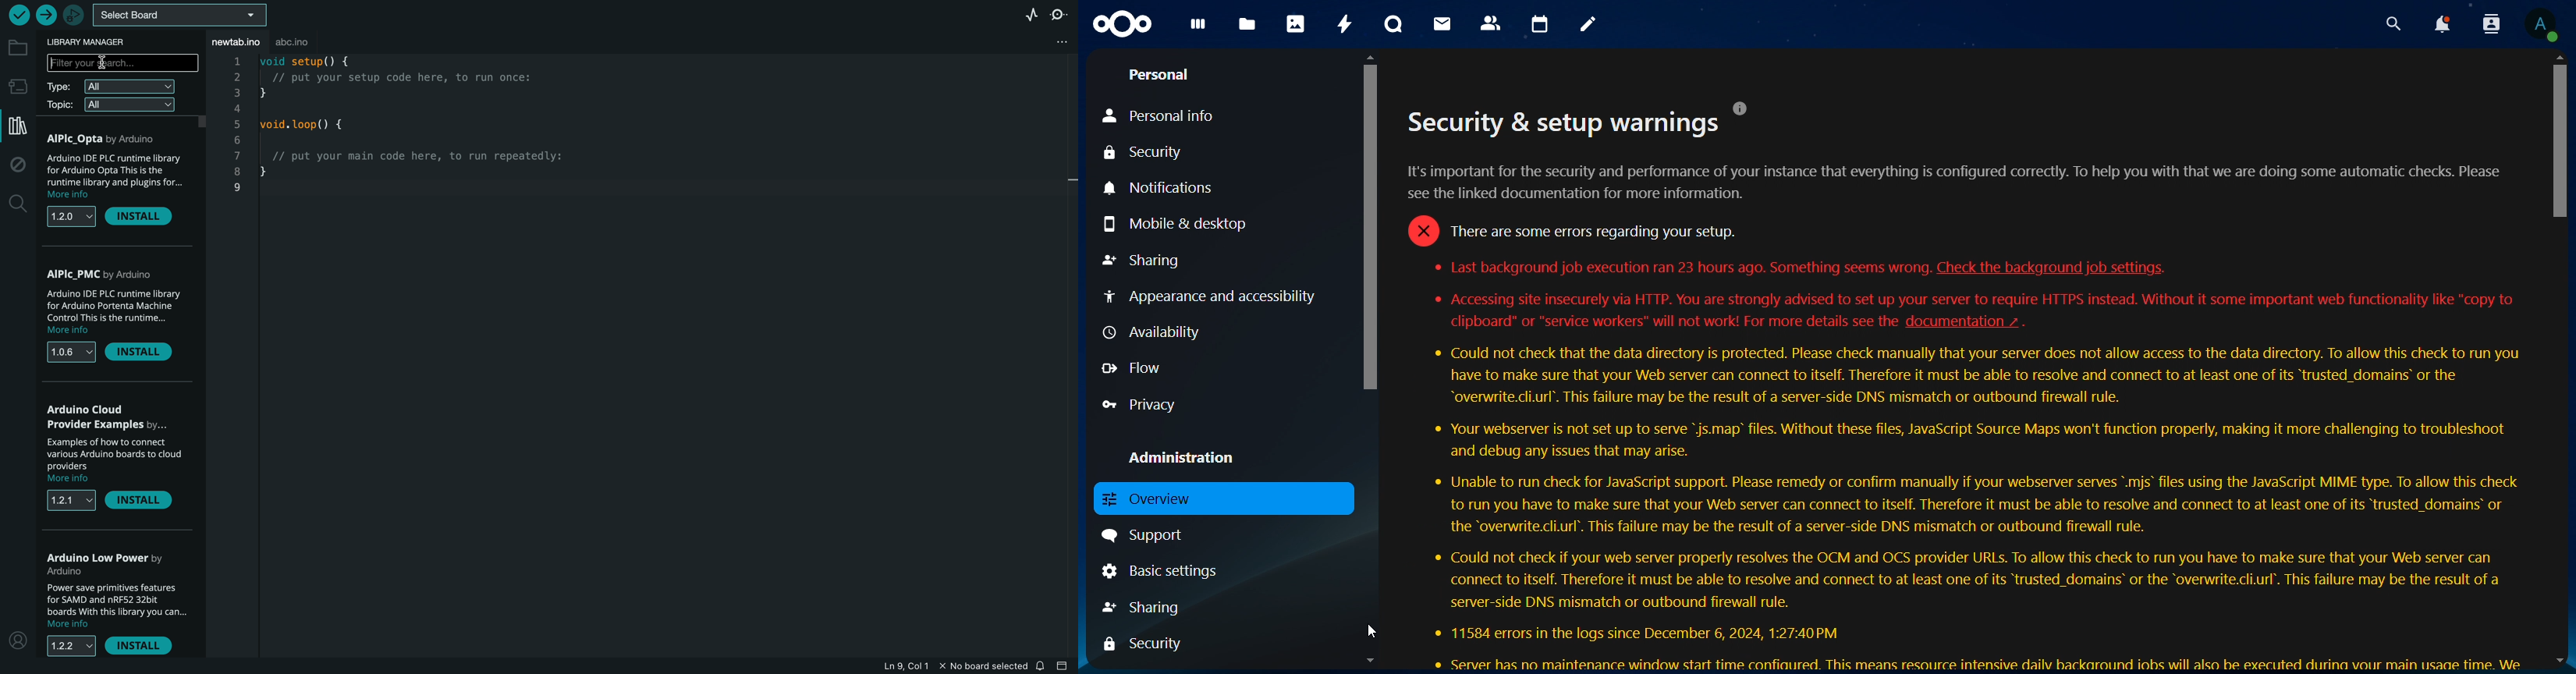 The image size is (2576, 700). I want to click on photos, so click(1295, 24).